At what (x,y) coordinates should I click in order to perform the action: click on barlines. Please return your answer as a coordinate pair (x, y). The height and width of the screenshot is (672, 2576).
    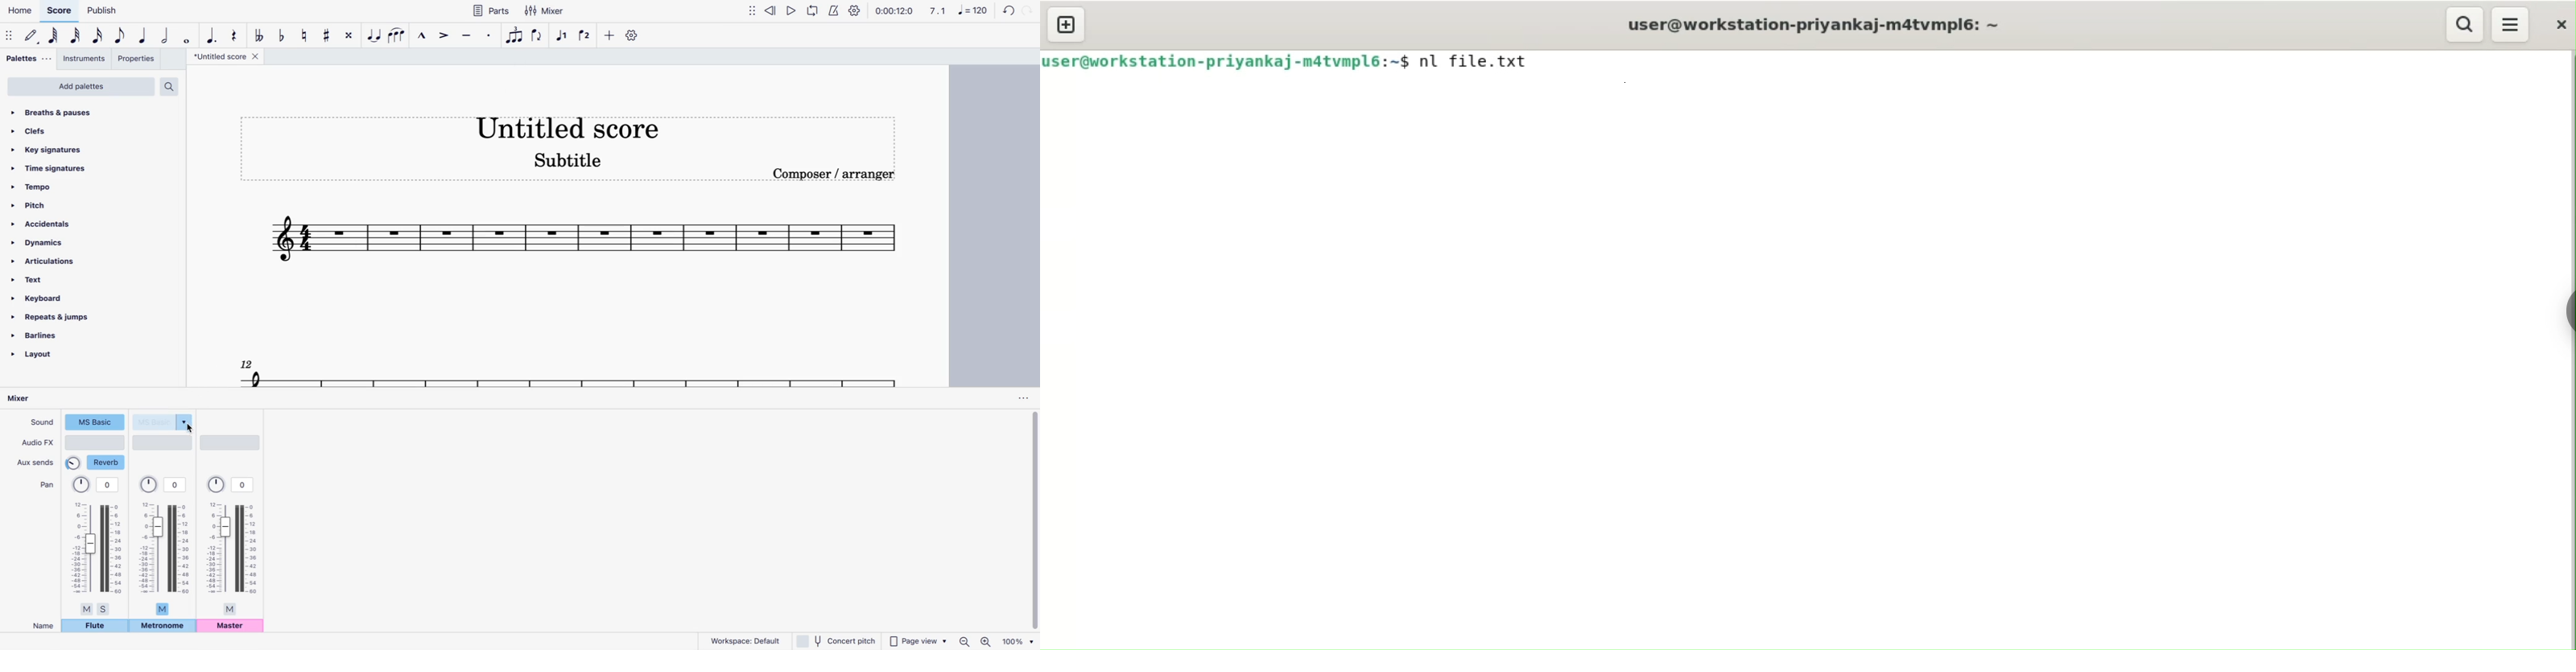
    Looking at the image, I should click on (59, 335).